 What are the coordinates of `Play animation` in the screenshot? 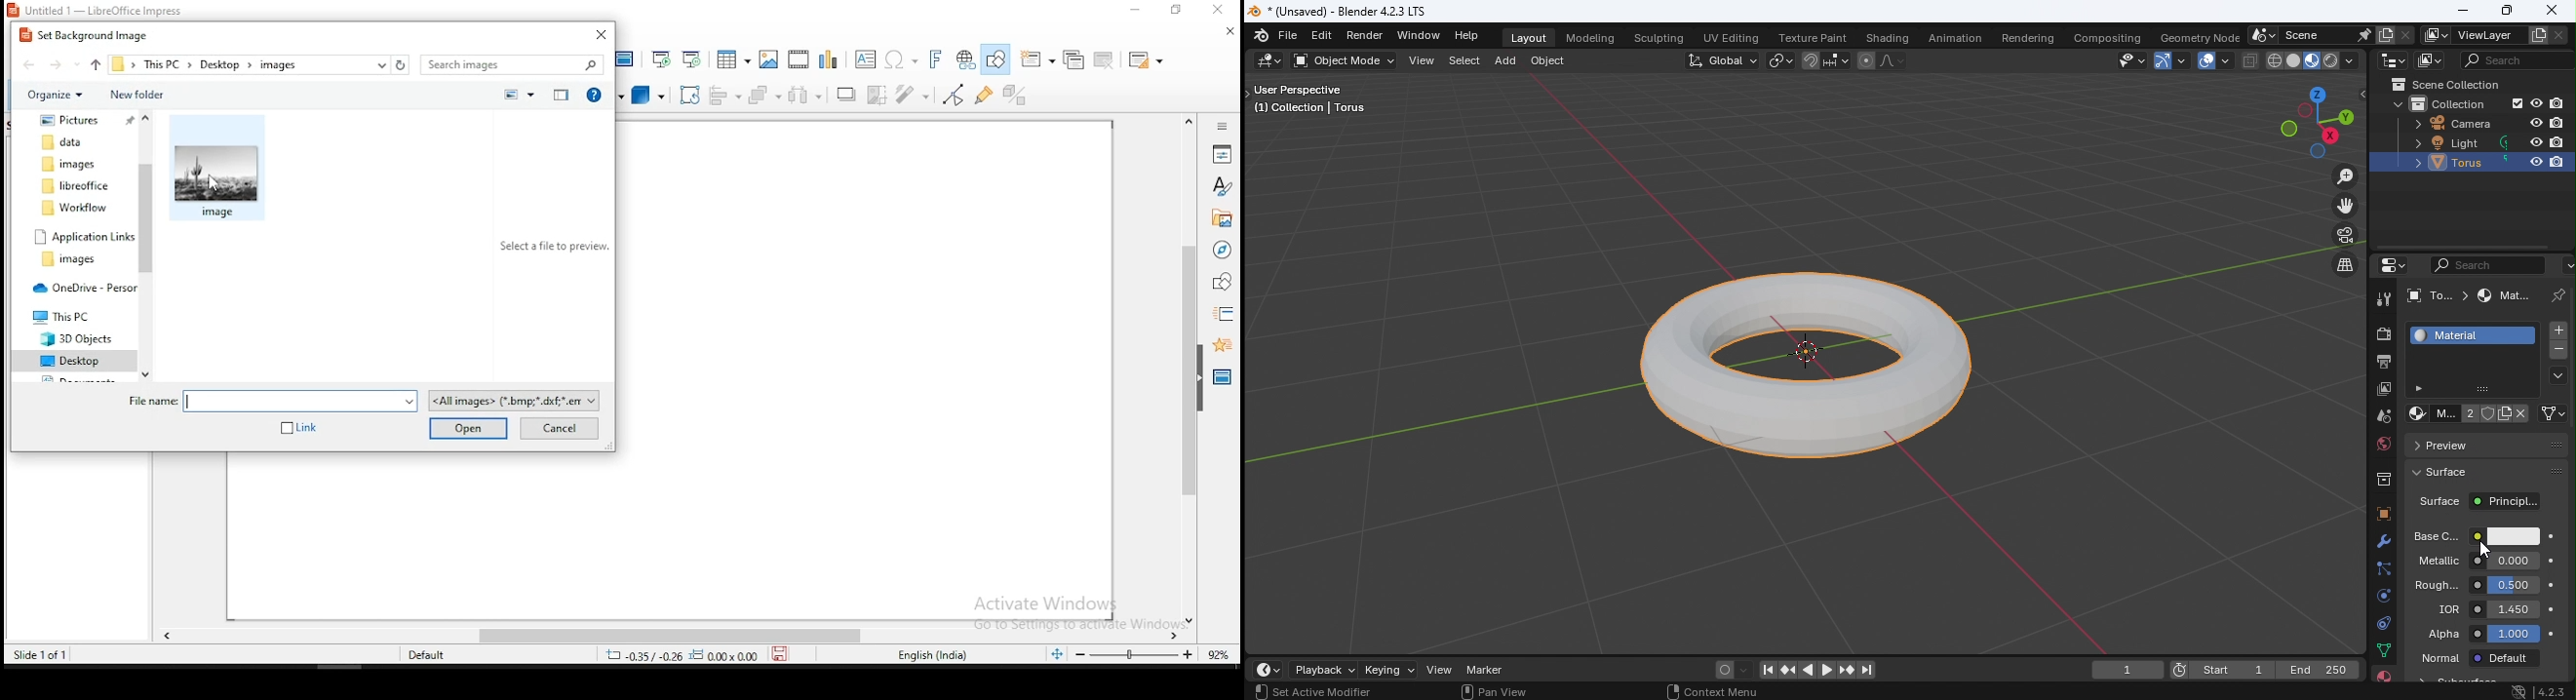 It's located at (1807, 670).